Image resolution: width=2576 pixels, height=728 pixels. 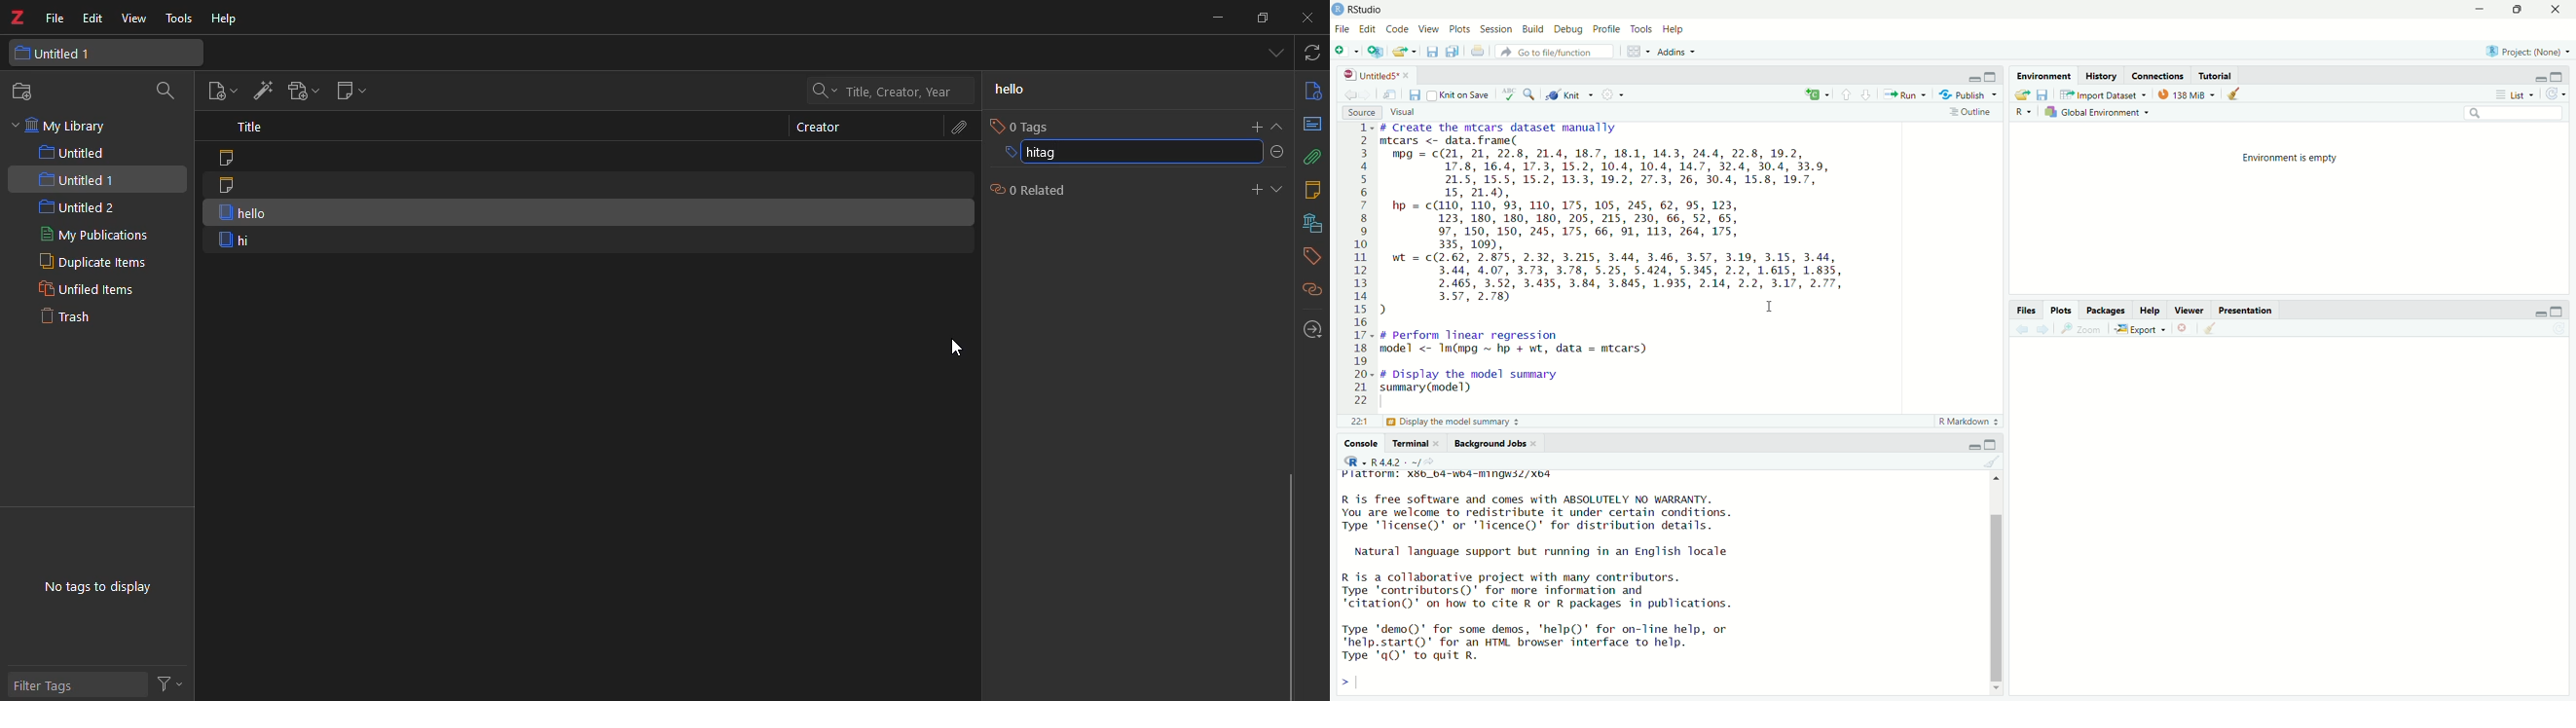 What do you see at coordinates (1967, 422) in the screenshot?
I see `R Markdown` at bounding box center [1967, 422].